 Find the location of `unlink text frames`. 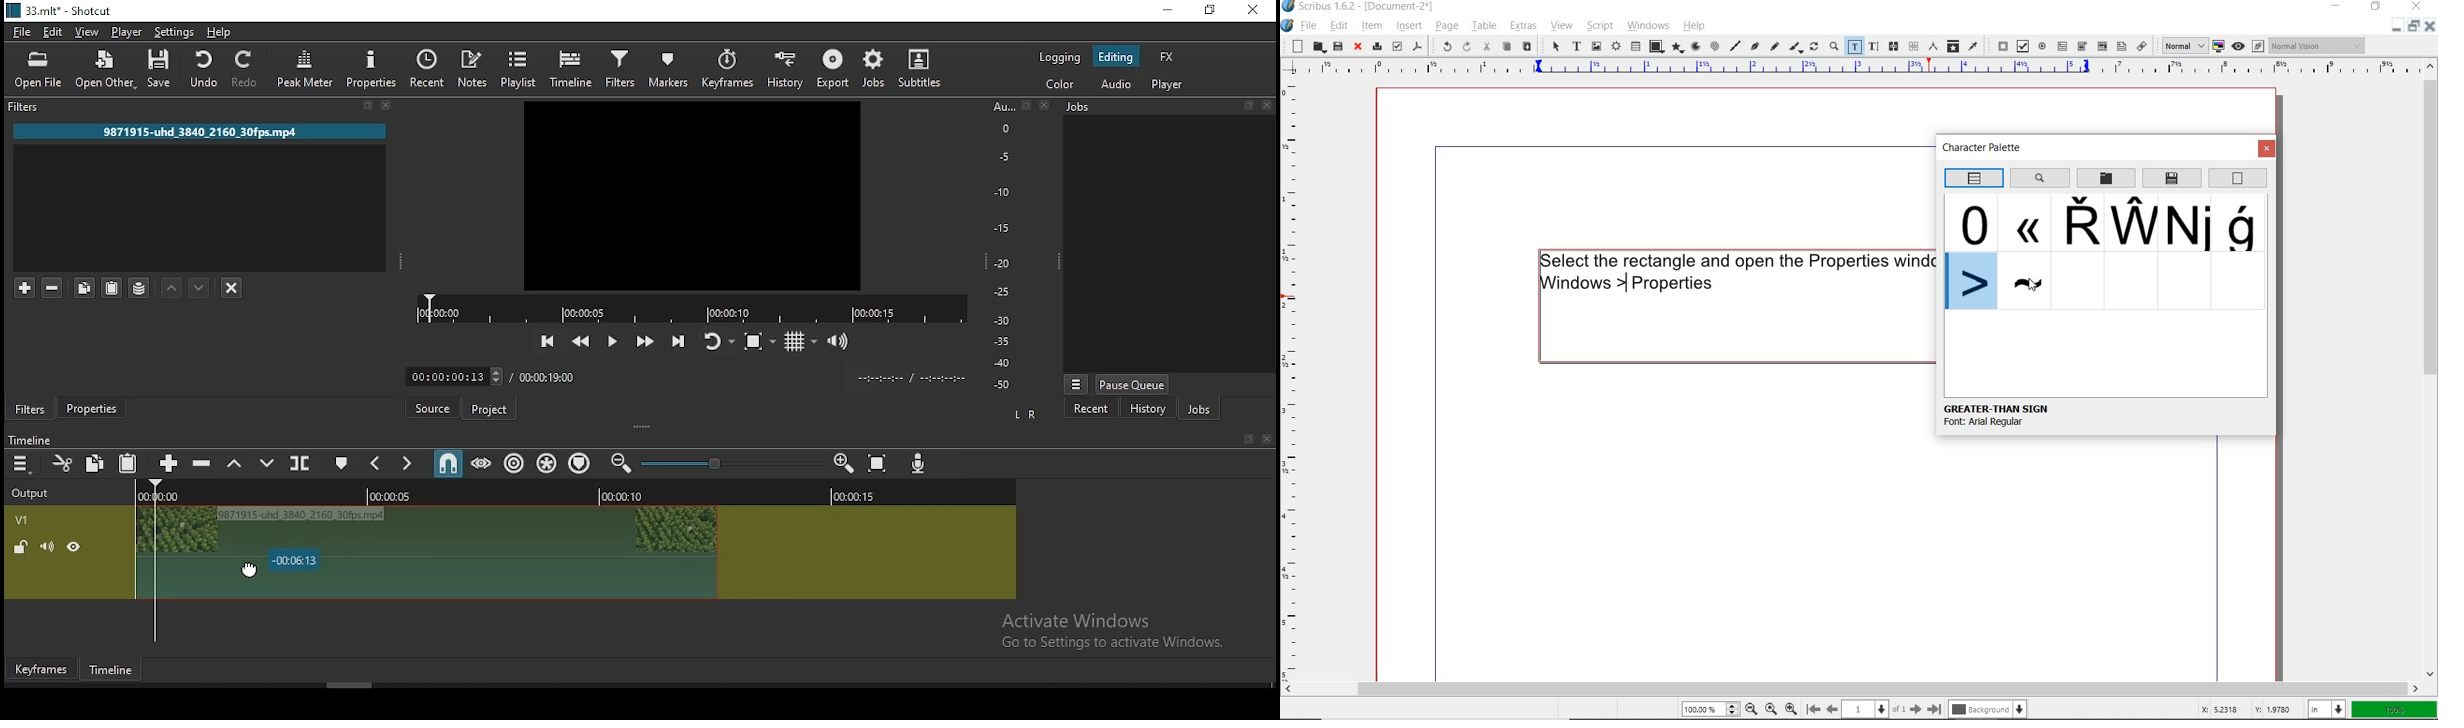

unlink text frames is located at coordinates (1913, 46).